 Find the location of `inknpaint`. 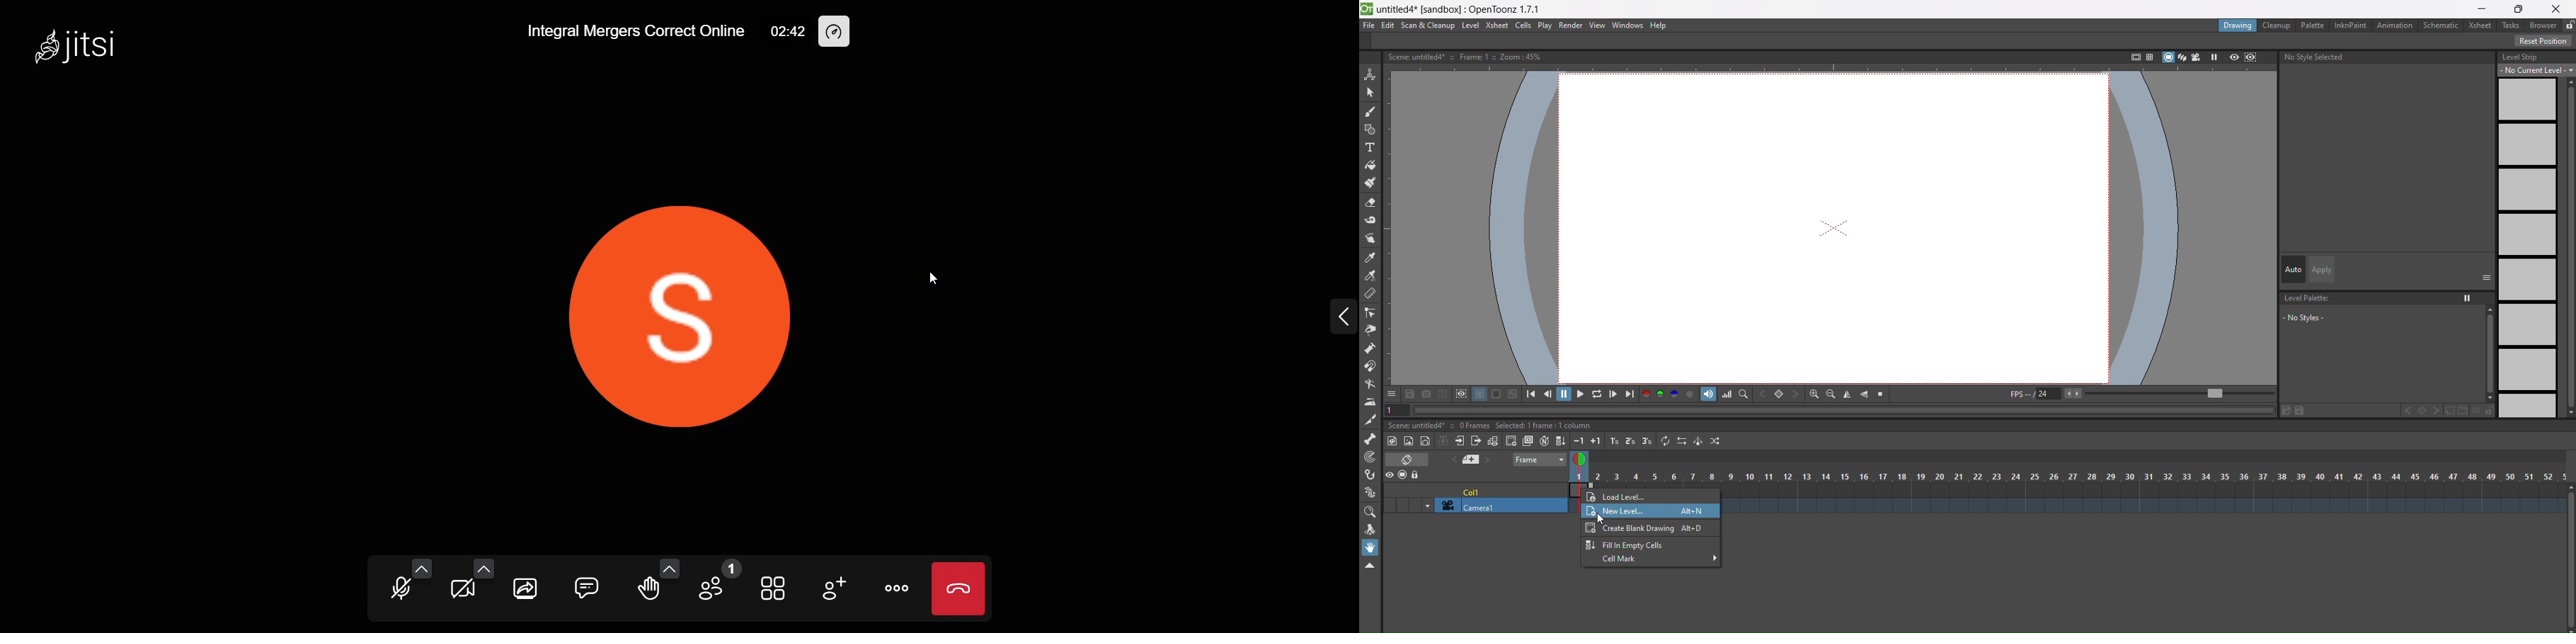

inknpaint is located at coordinates (2350, 25).